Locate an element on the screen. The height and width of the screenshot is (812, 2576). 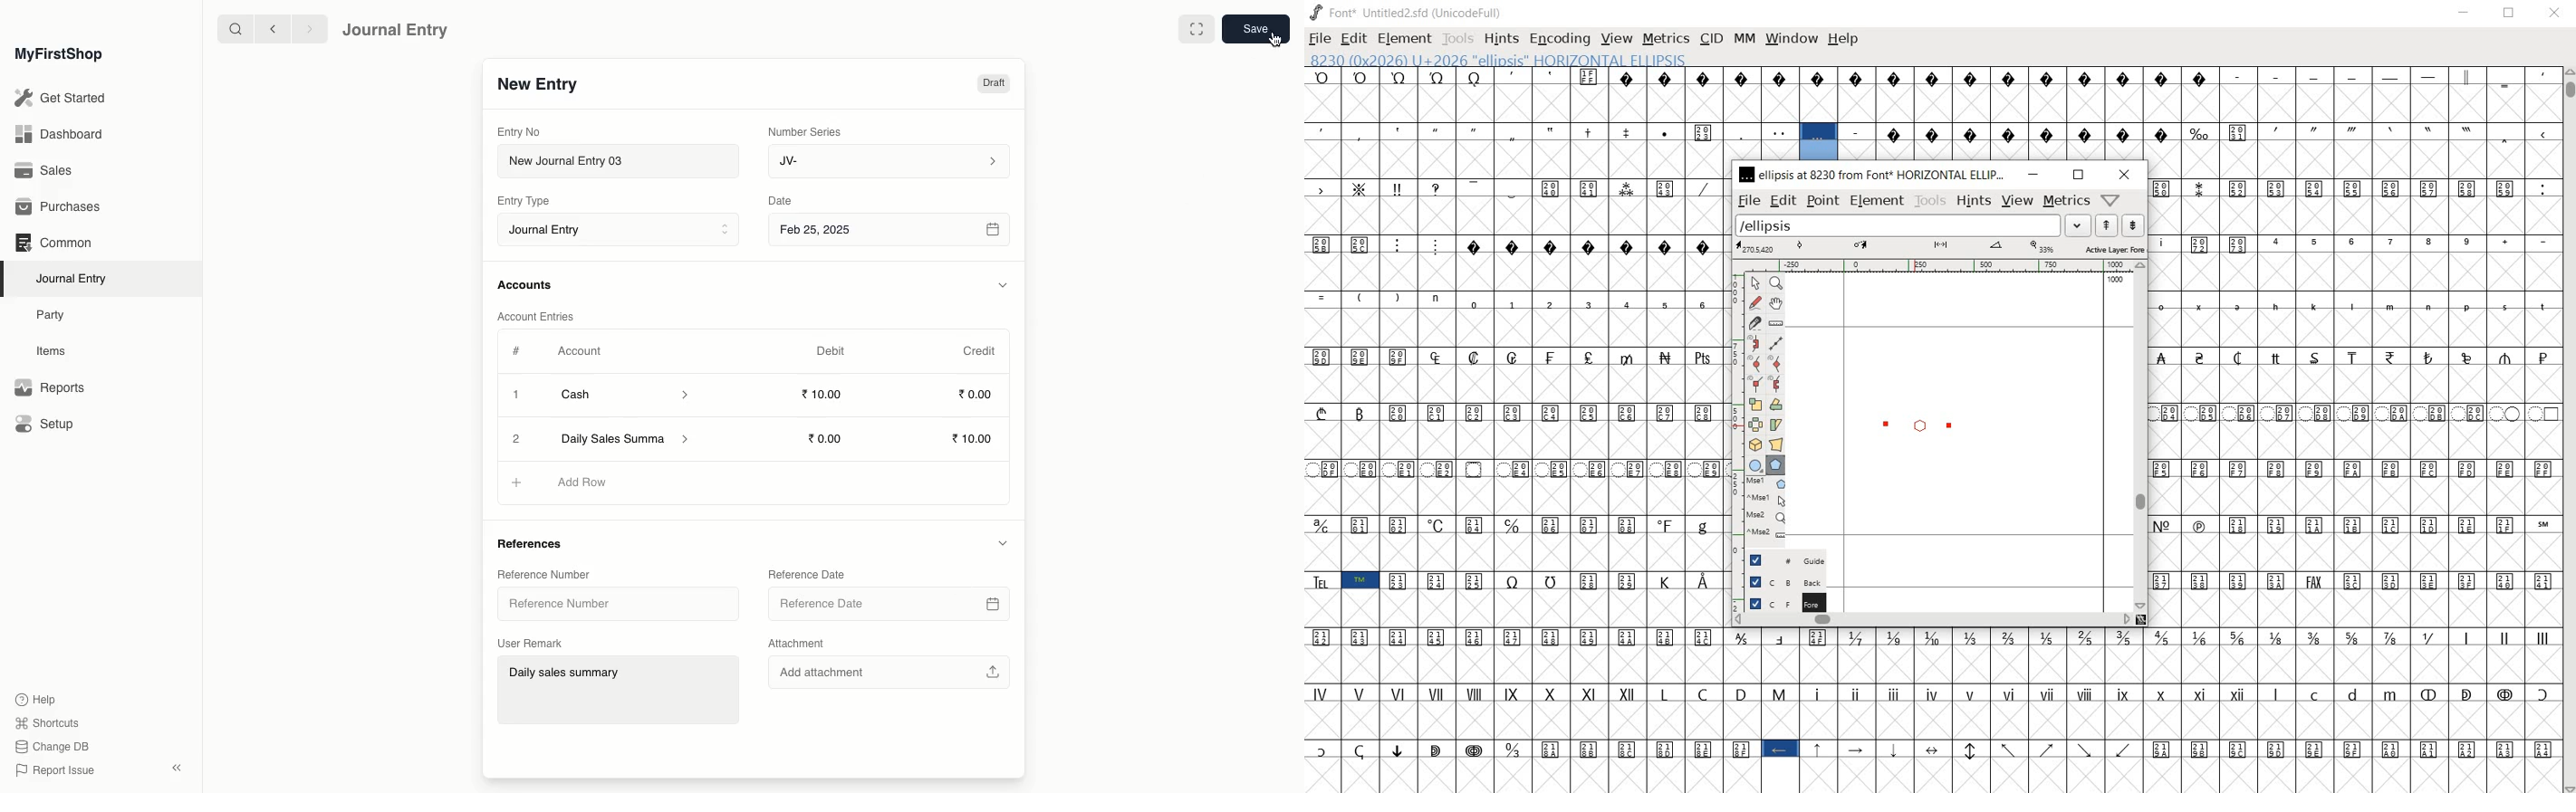
Account Entries is located at coordinates (543, 317).